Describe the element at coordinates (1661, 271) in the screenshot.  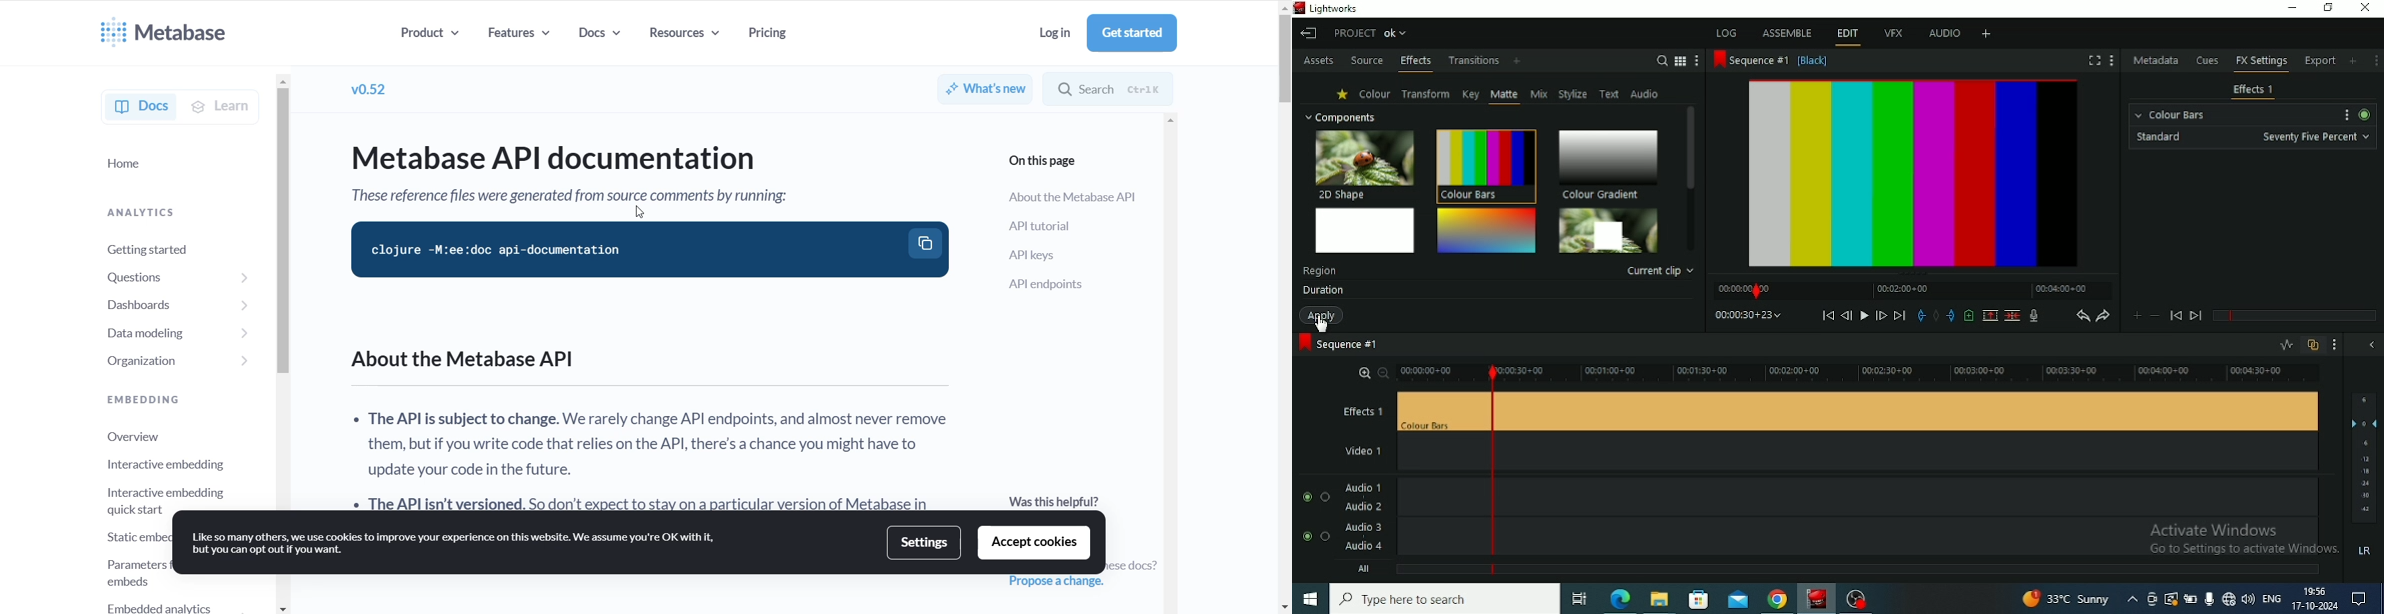
I see `Current clip` at that location.